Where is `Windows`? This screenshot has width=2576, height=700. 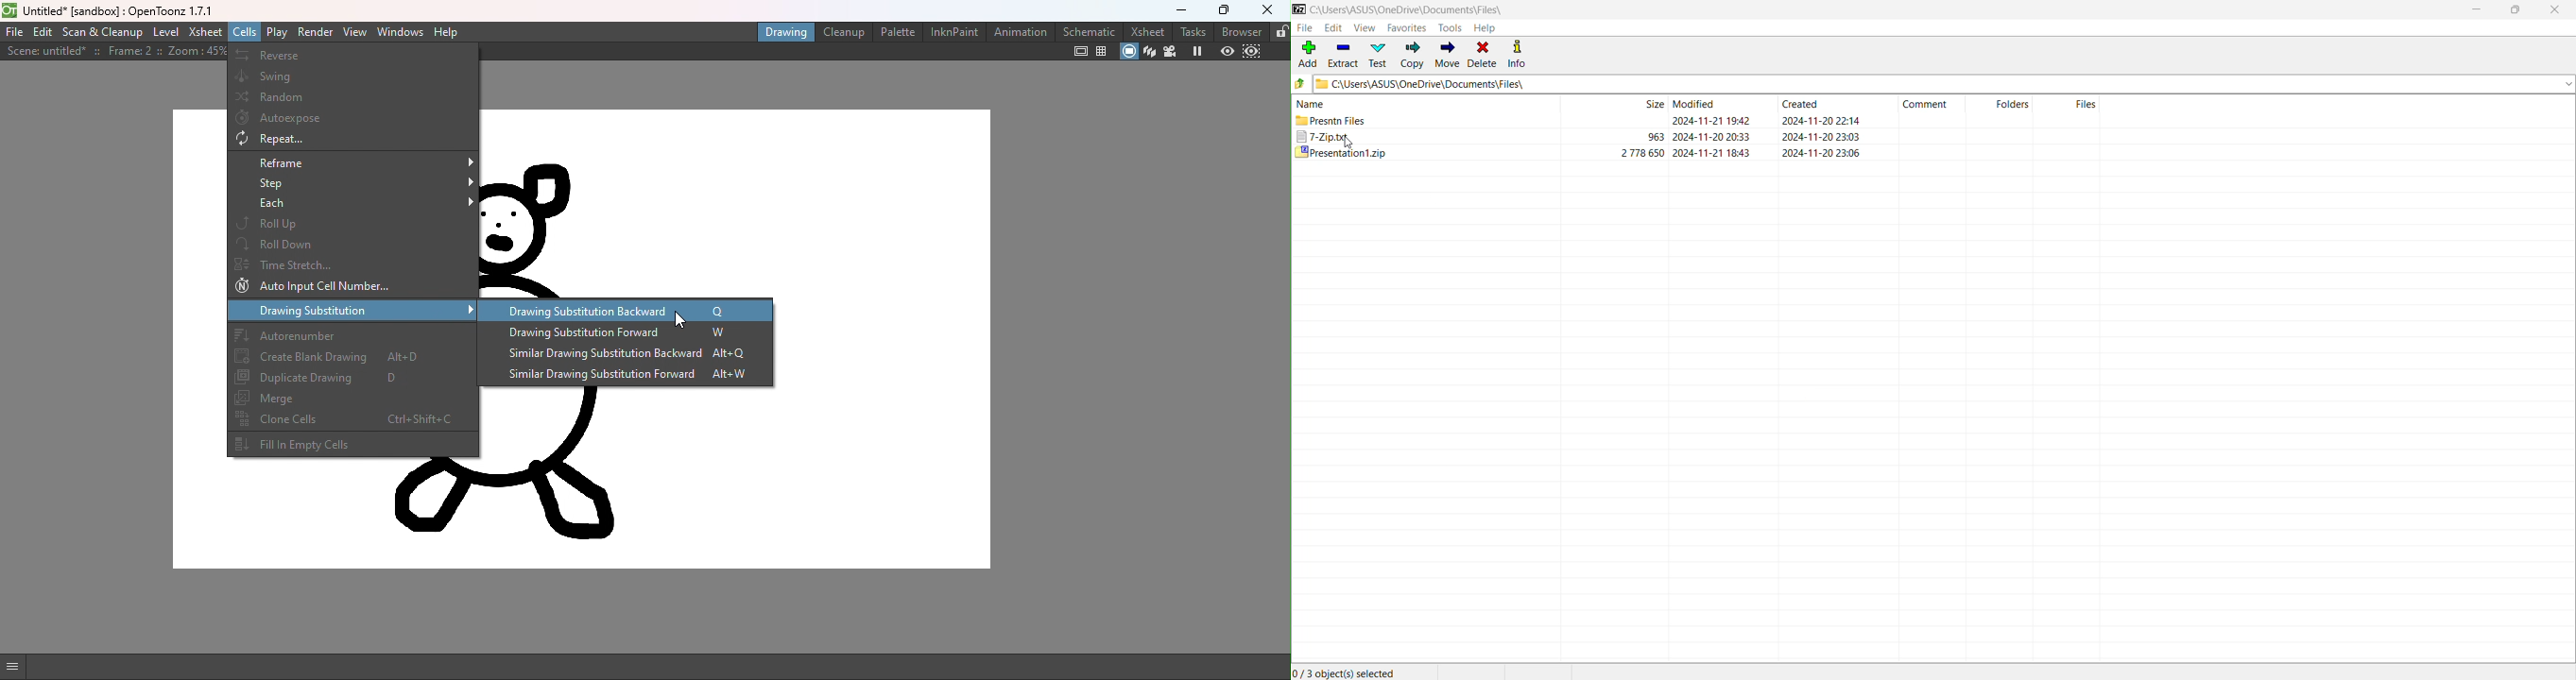
Windows is located at coordinates (402, 32).